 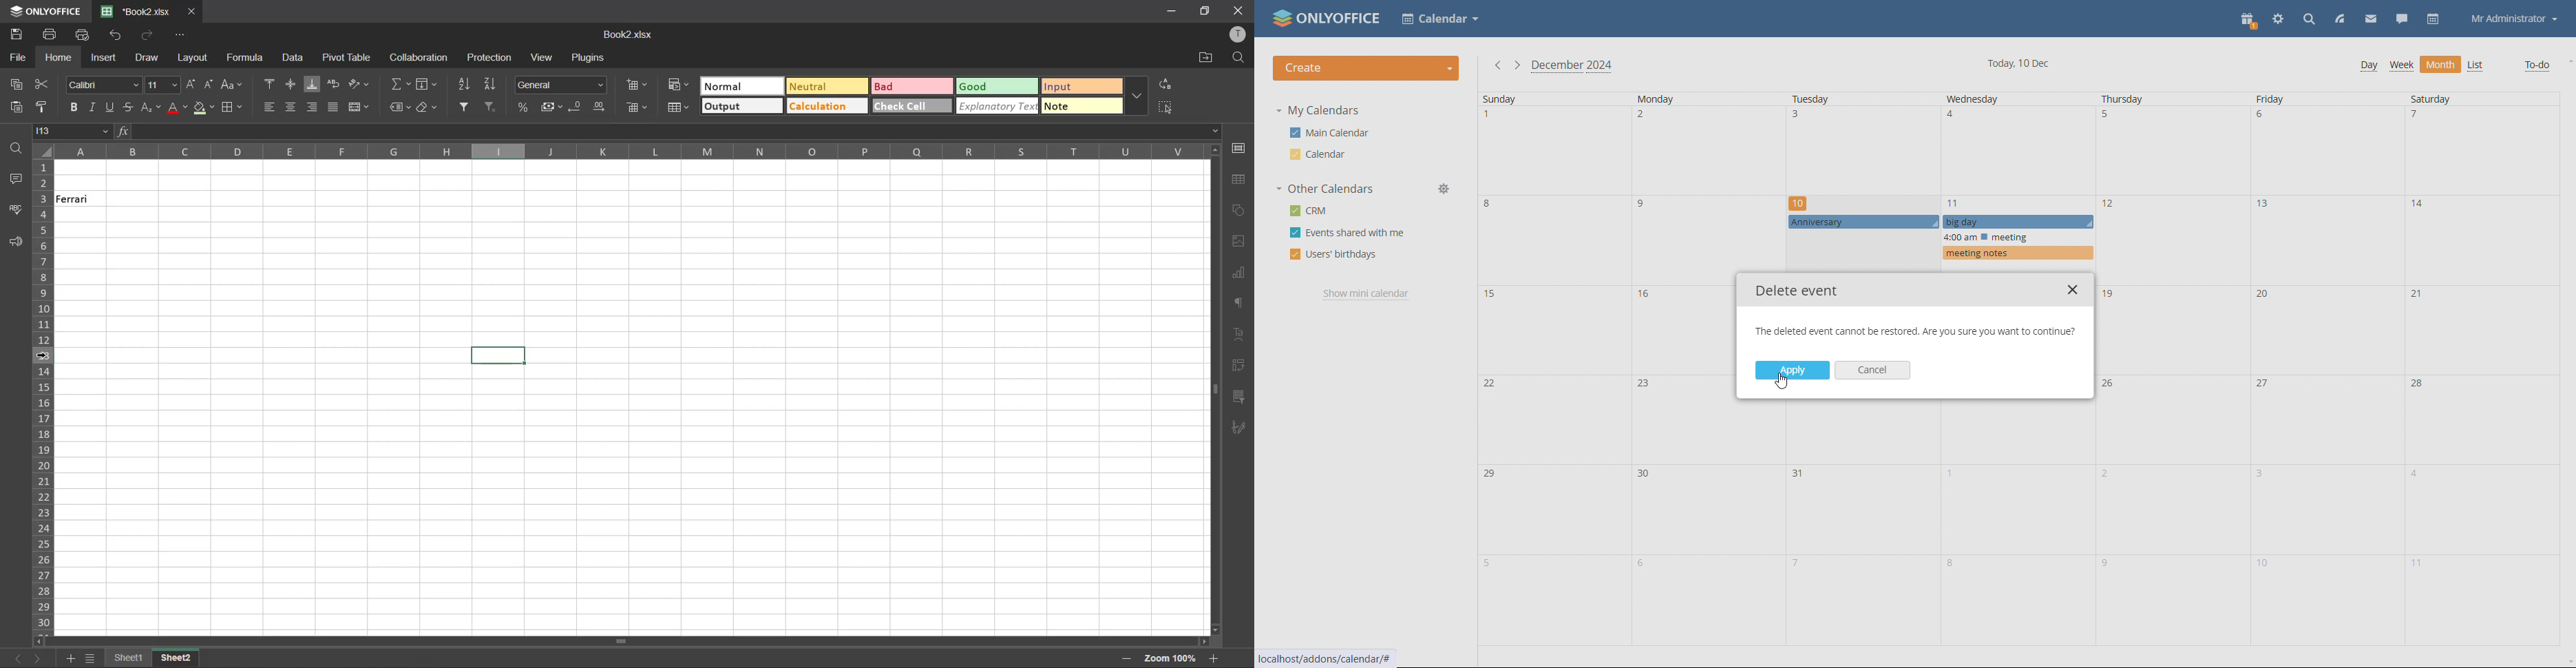 What do you see at coordinates (118, 36) in the screenshot?
I see `undo` at bounding box center [118, 36].